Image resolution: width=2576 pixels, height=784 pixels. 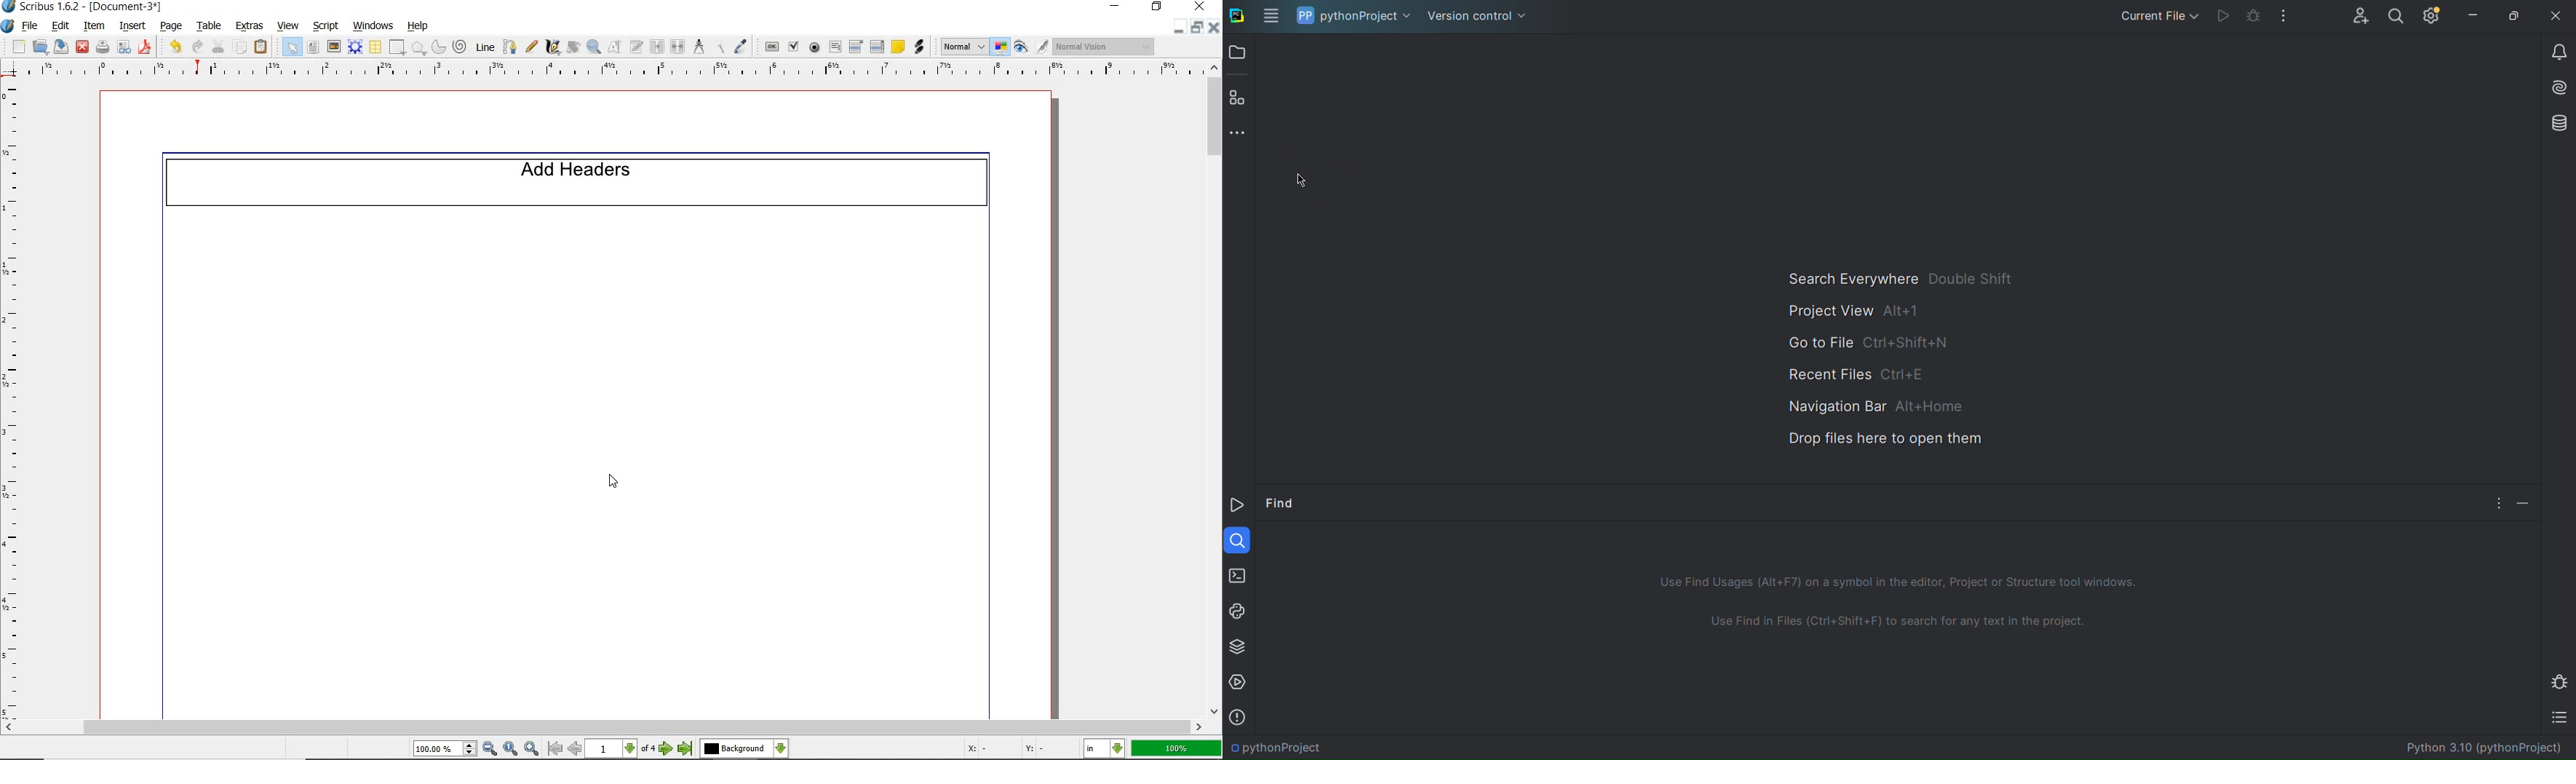 What do you see at coordinates (1236, 14) in the screenshot?
I see `PyCharm logo` at bounding box center [1236, 14].